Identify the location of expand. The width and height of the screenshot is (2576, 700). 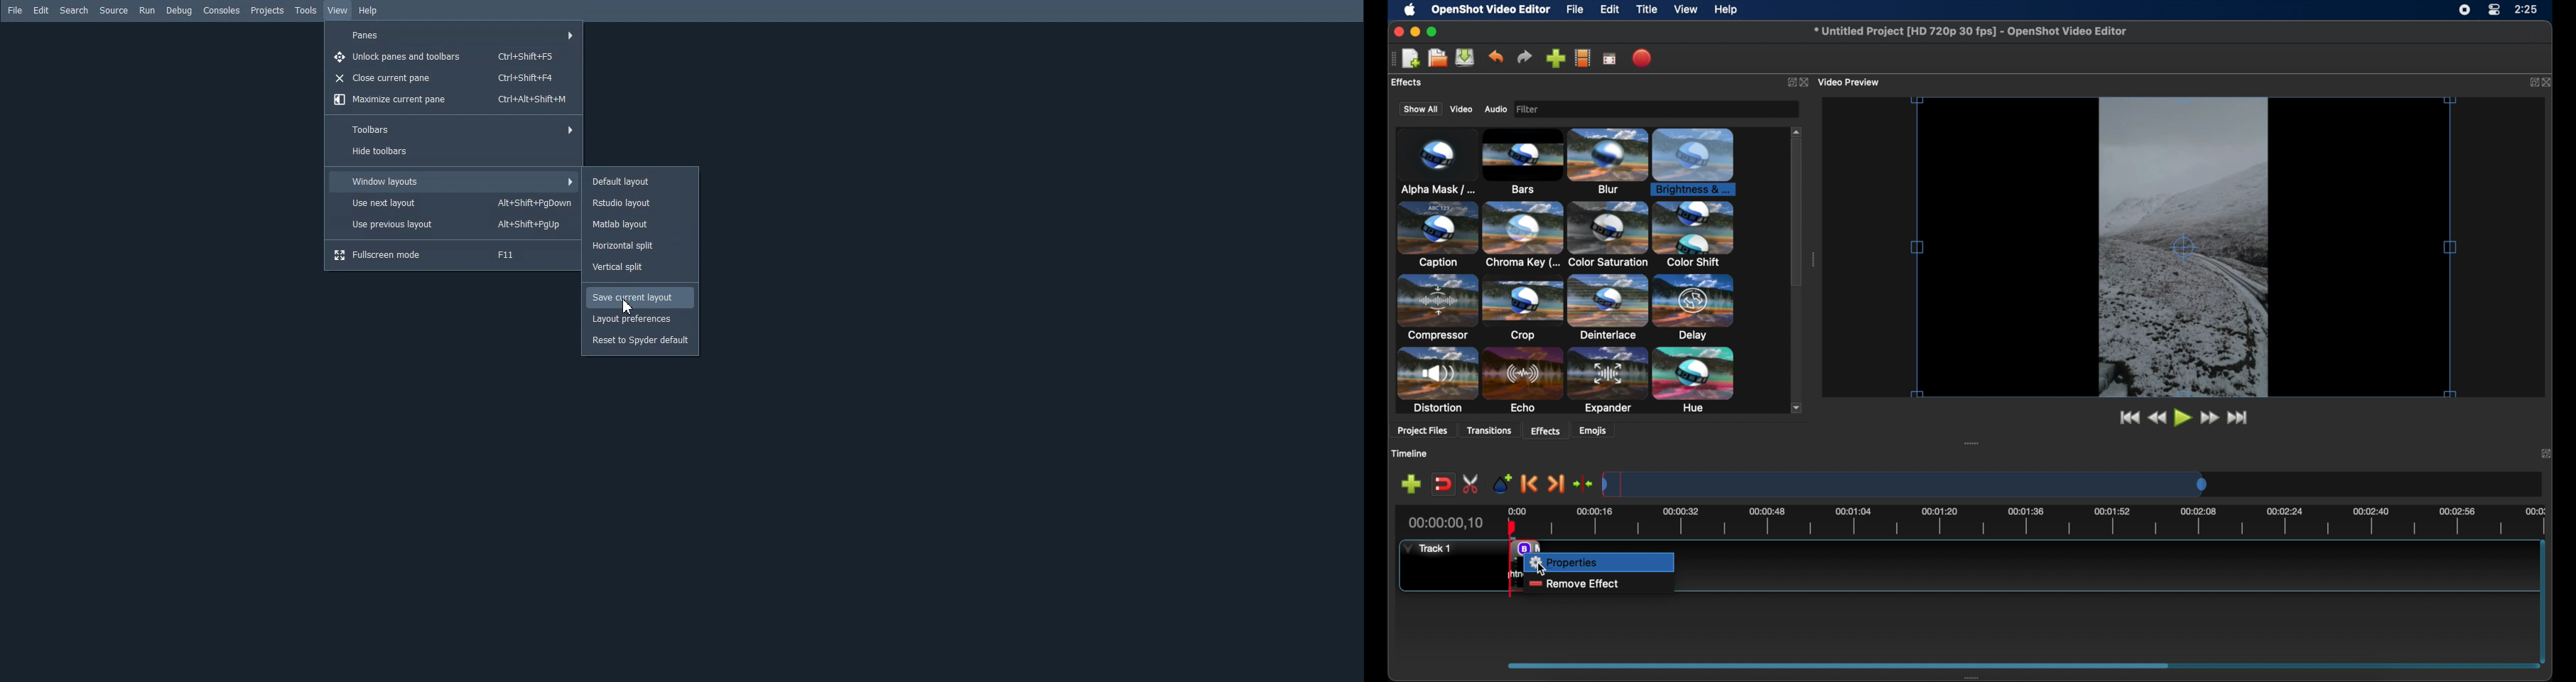
(2532, 83).